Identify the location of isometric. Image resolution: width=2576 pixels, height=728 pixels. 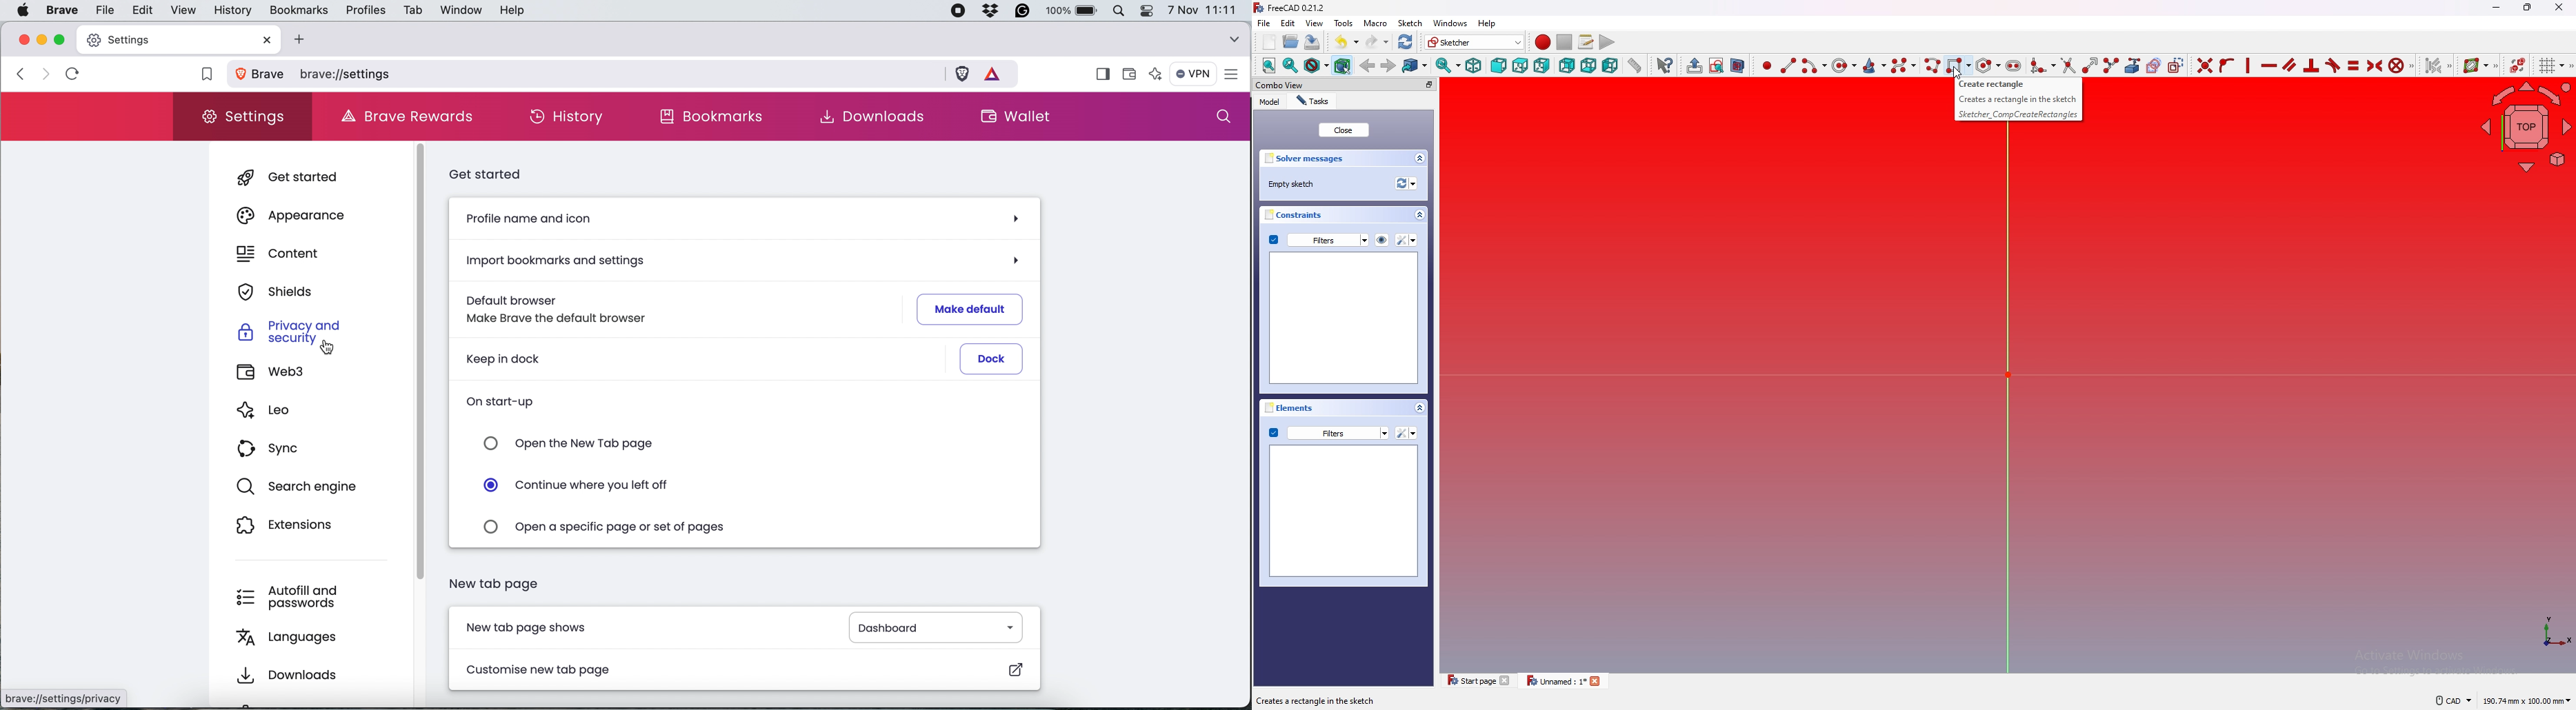
(1474, 65).